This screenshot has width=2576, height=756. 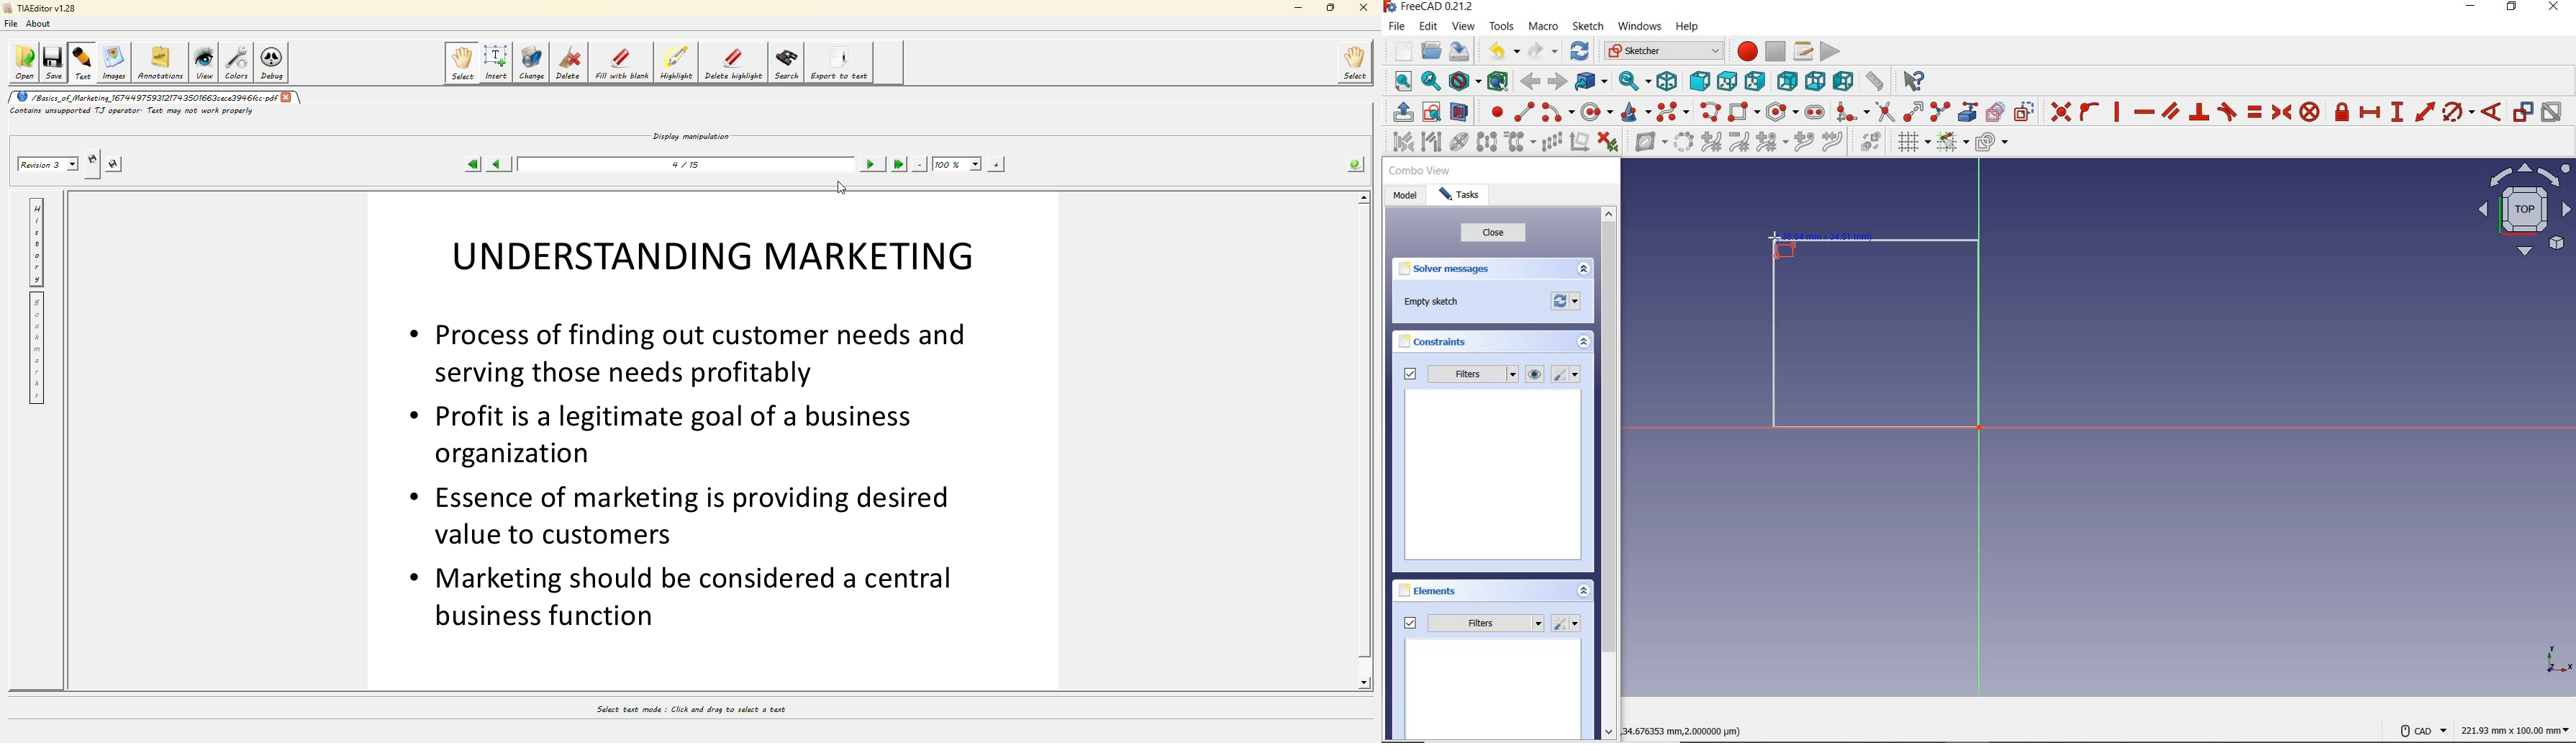 What do you see at coordinates (1464, 26) in the screenshot?
I see `view` at bounding box center [1464, 26].